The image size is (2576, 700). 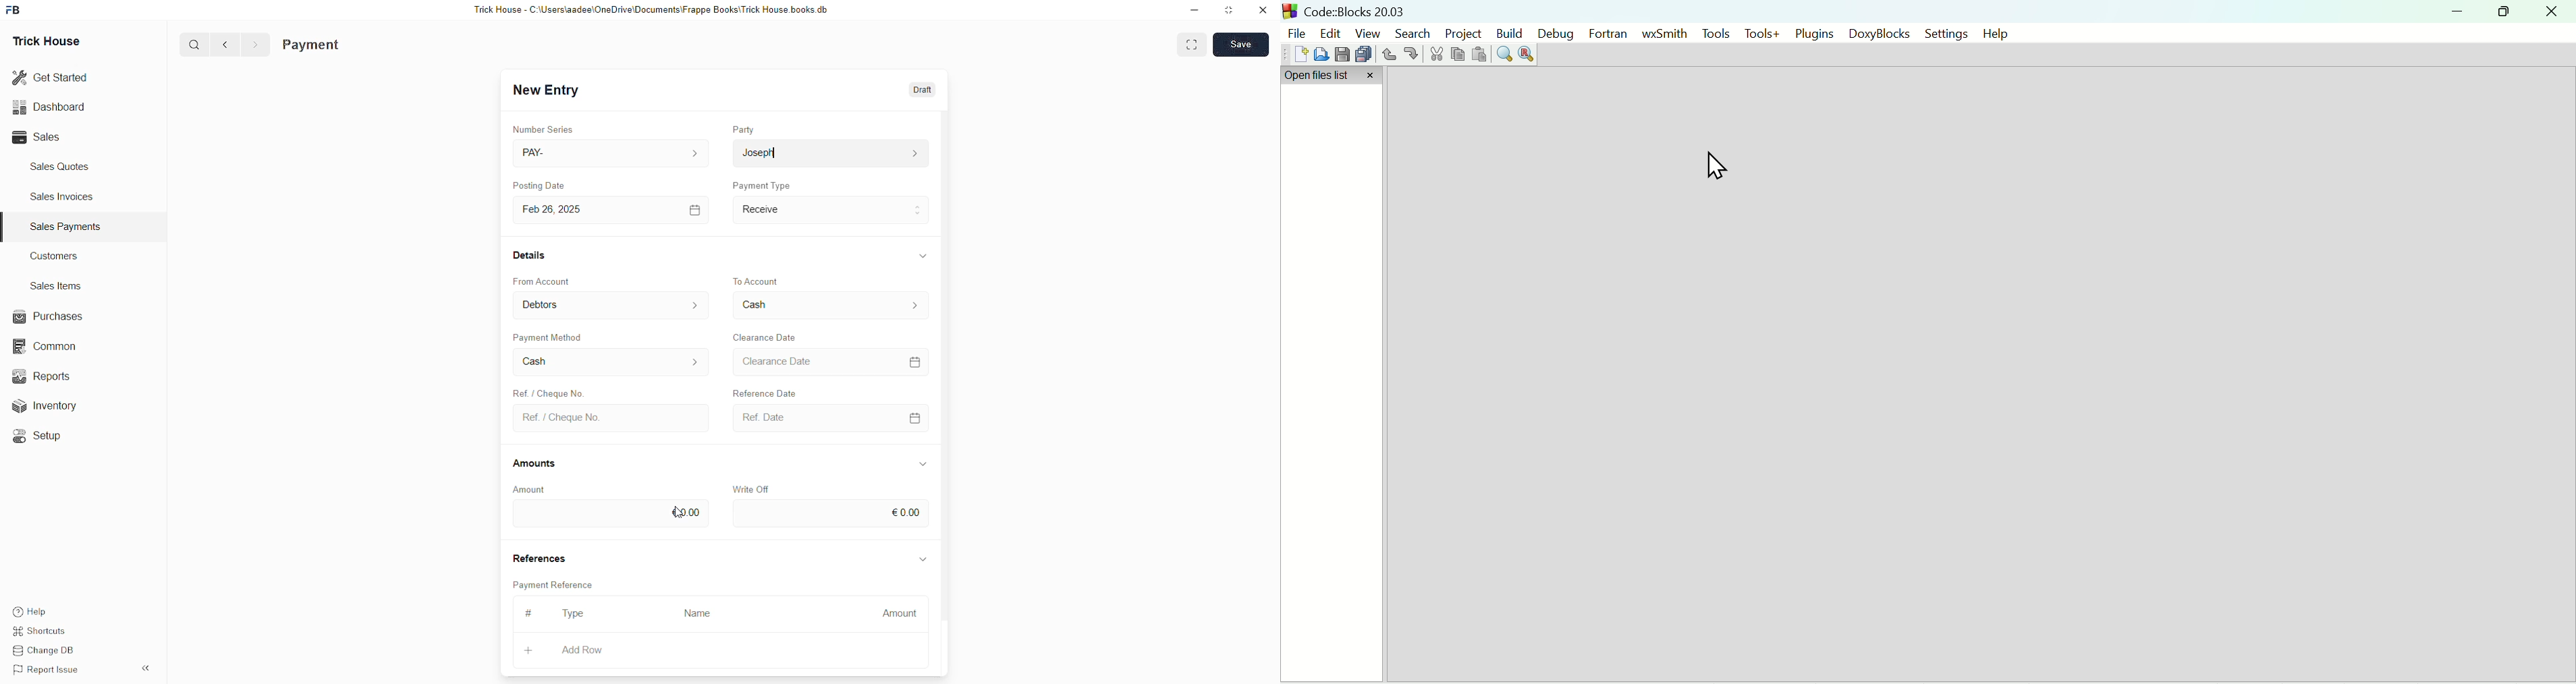 What do you see at coordinates (556, 583) in the screenshot?
I see `Payment Reference` at bounding box center [556, 583].